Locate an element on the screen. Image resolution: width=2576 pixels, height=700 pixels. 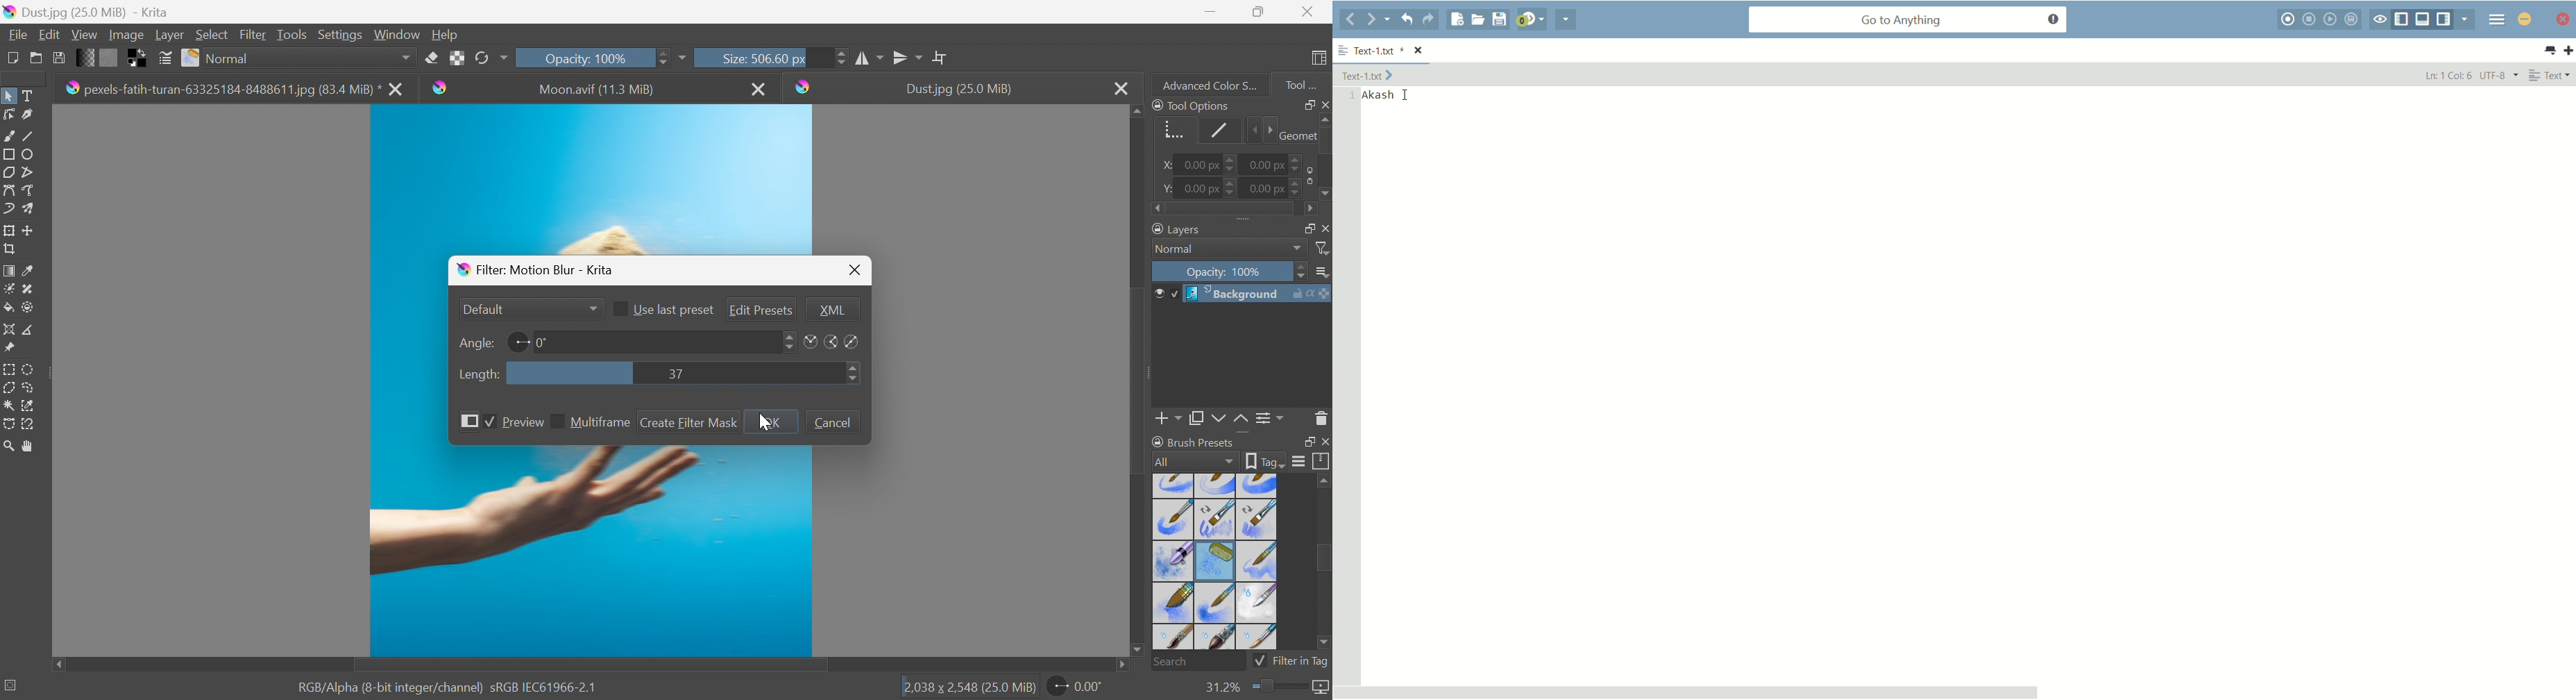
0.00 px is located at coordinates (1268, 163).